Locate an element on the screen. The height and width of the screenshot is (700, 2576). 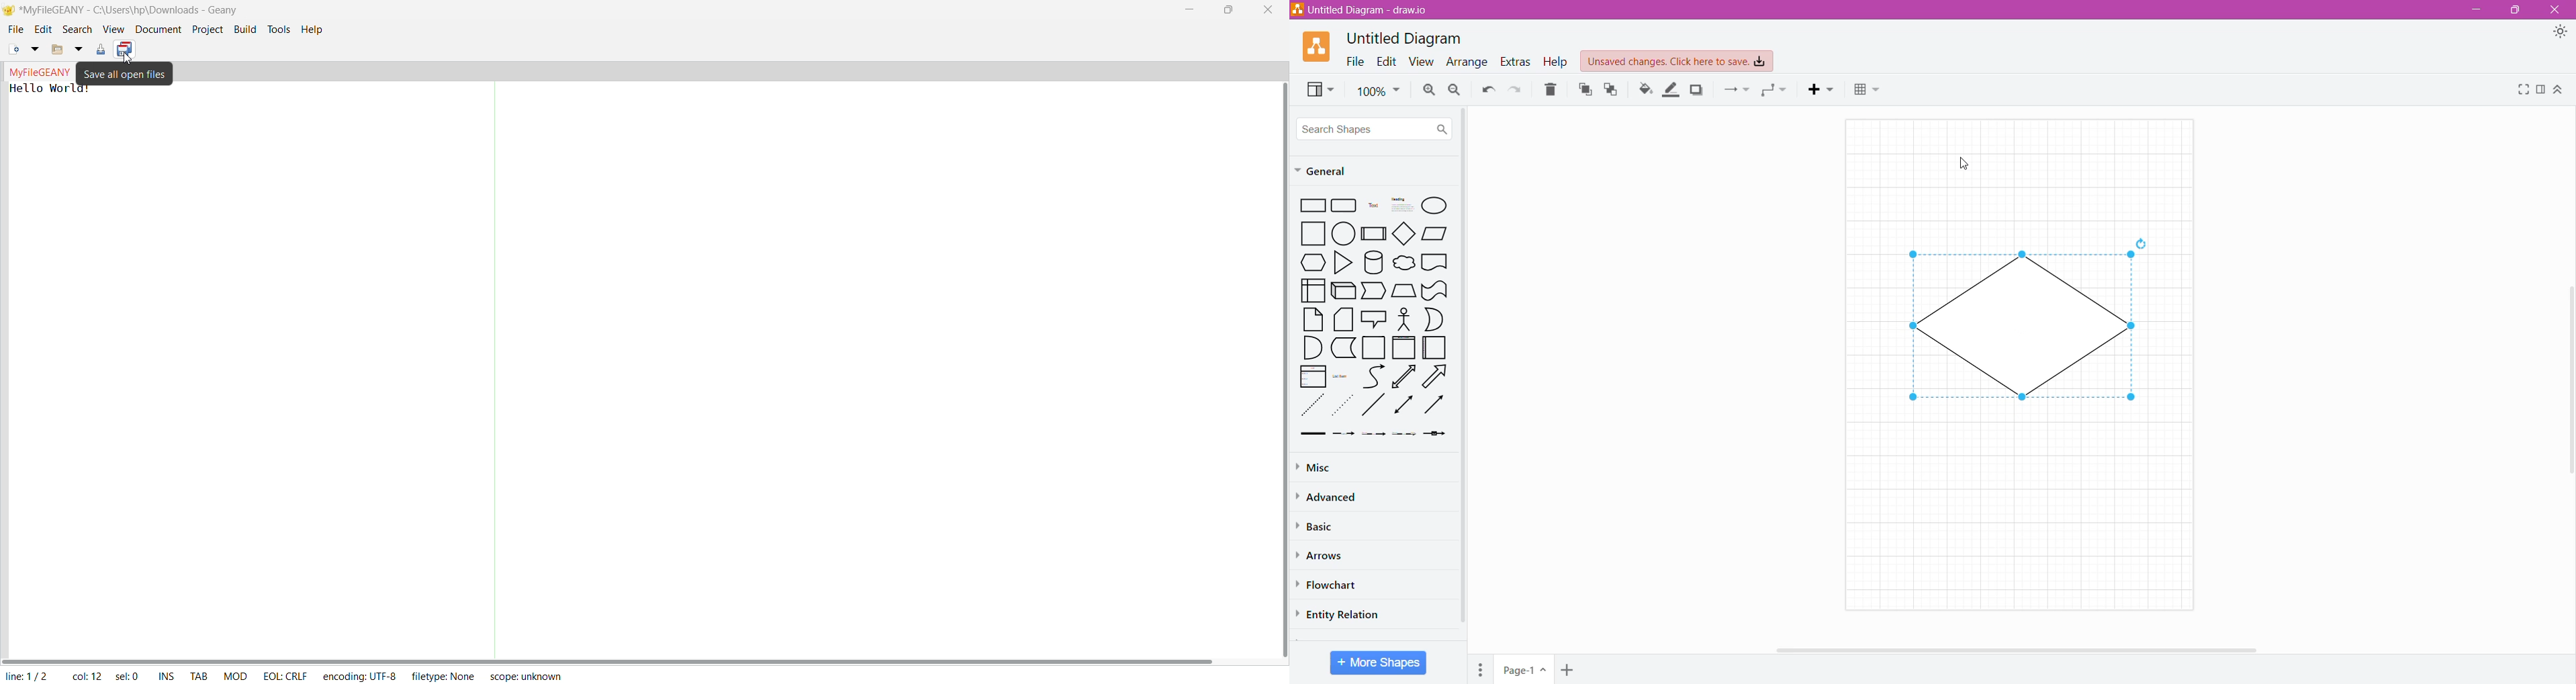
Rounded Rectangle is located at coordinates (1344, 206).